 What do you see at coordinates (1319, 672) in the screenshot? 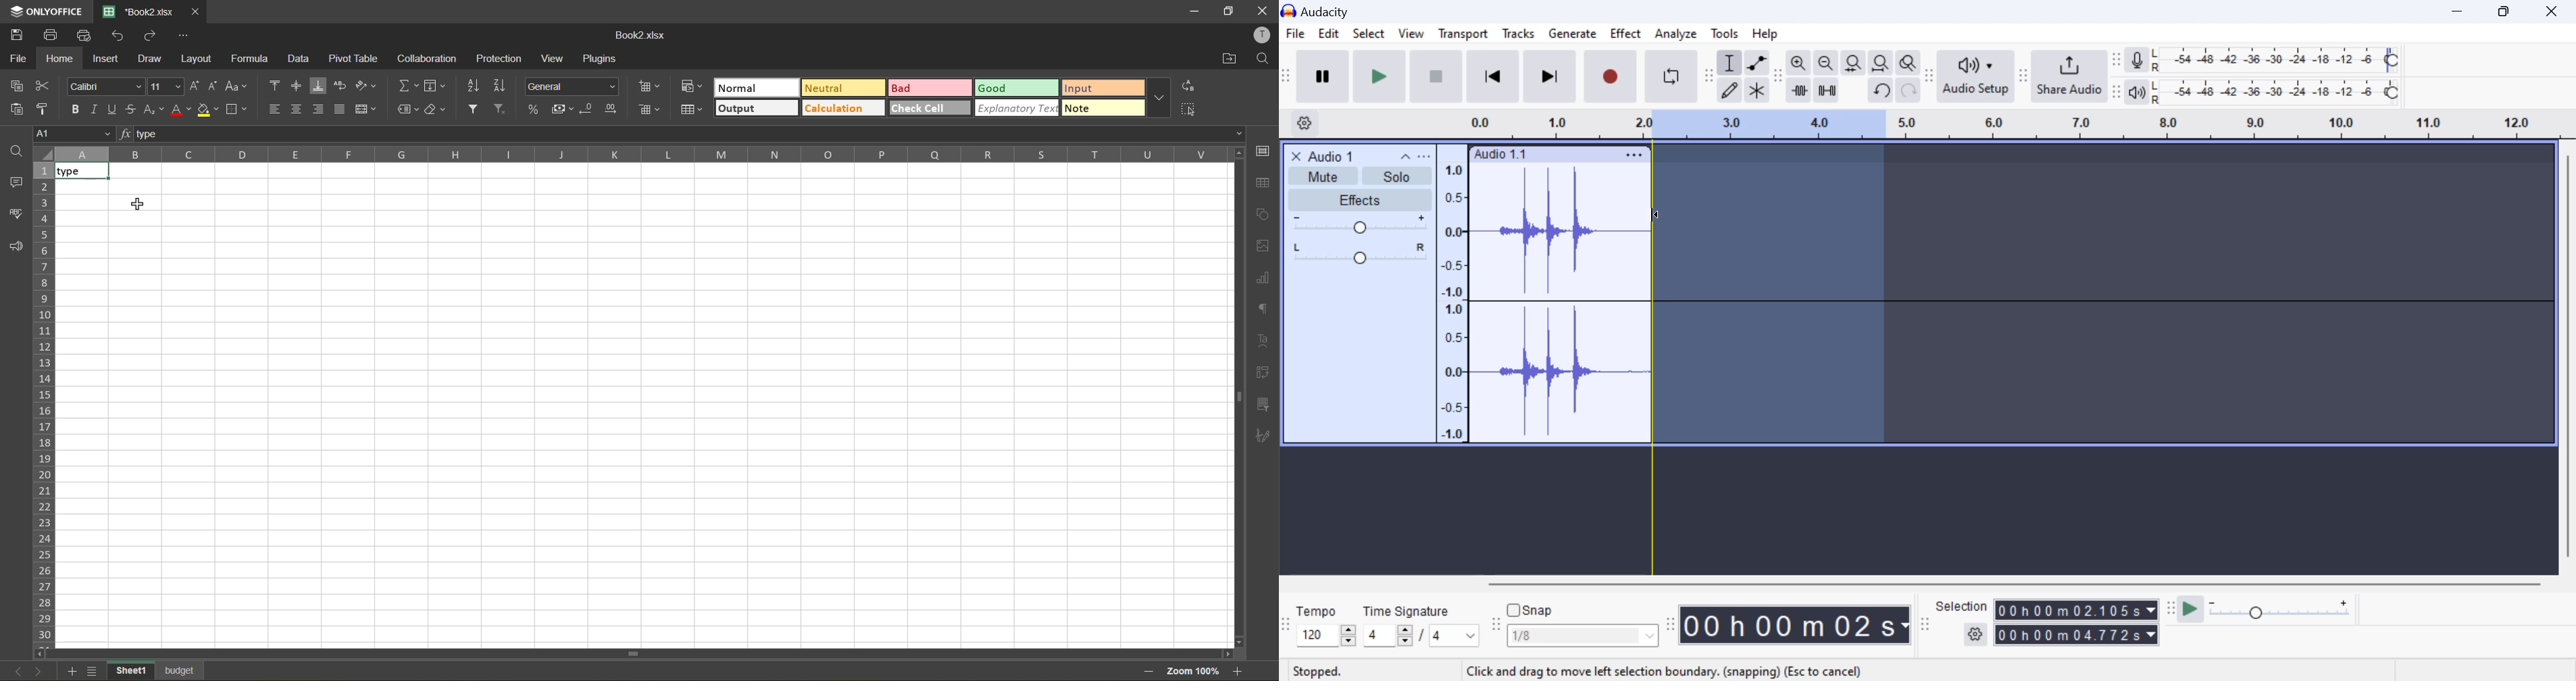
I see `Clip Status` at bounding box center [1319, 672].